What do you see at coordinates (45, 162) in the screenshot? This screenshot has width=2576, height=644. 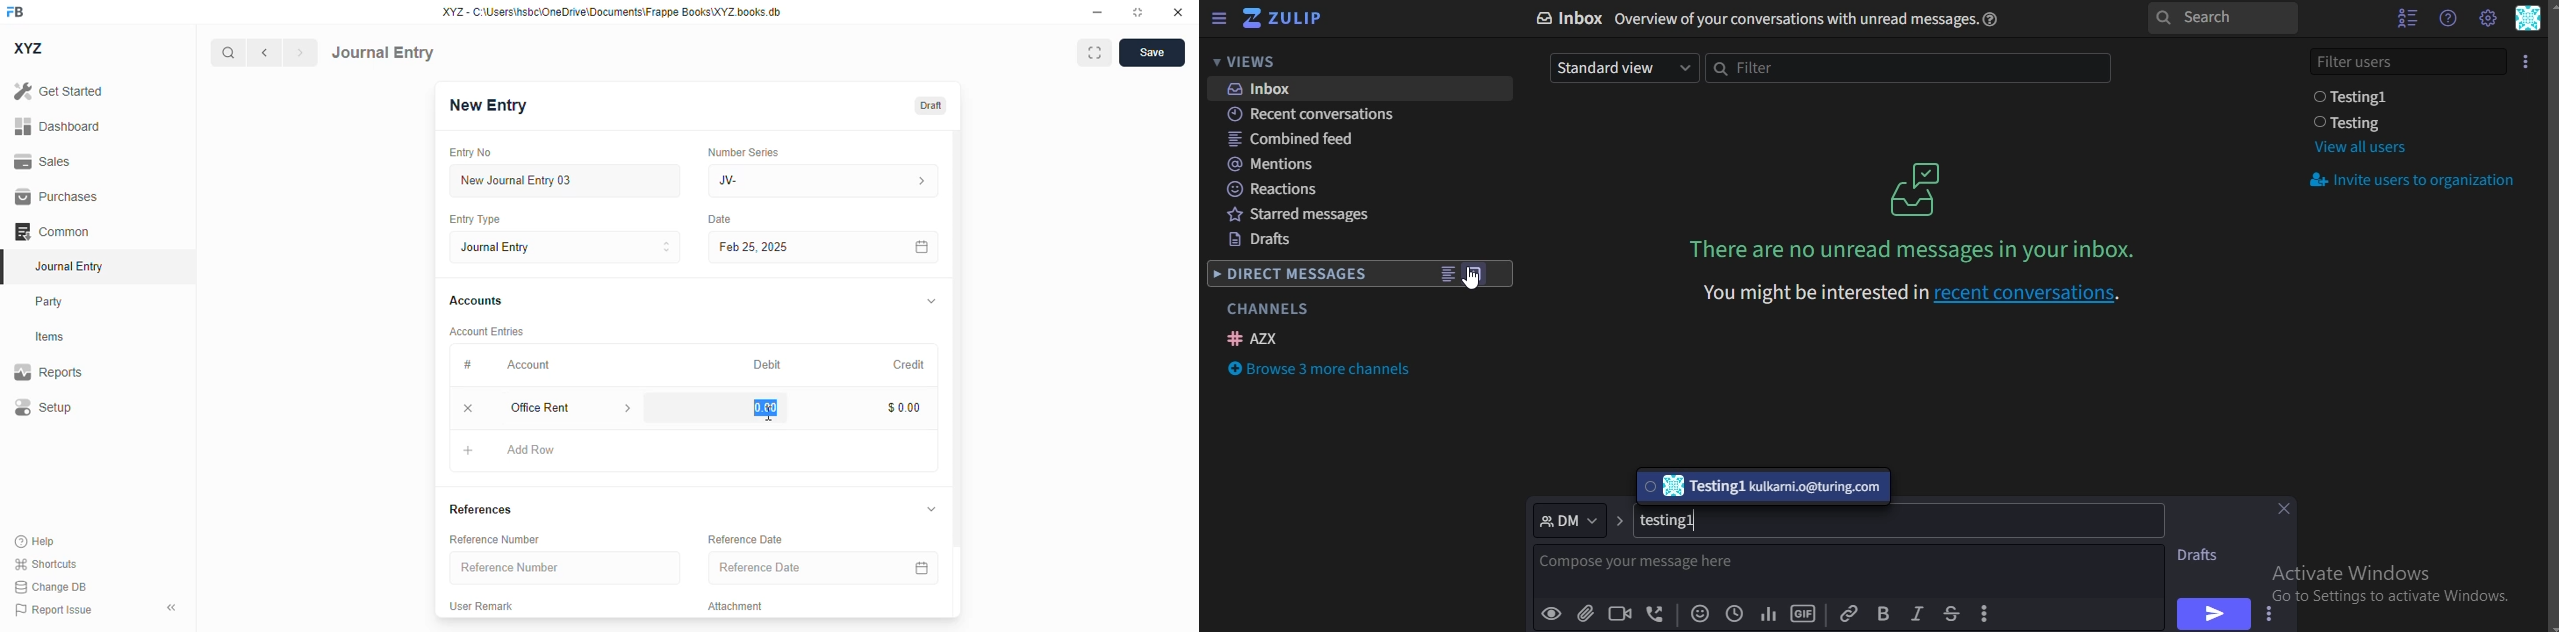 I see `sales` at bounding box center [45, 162].